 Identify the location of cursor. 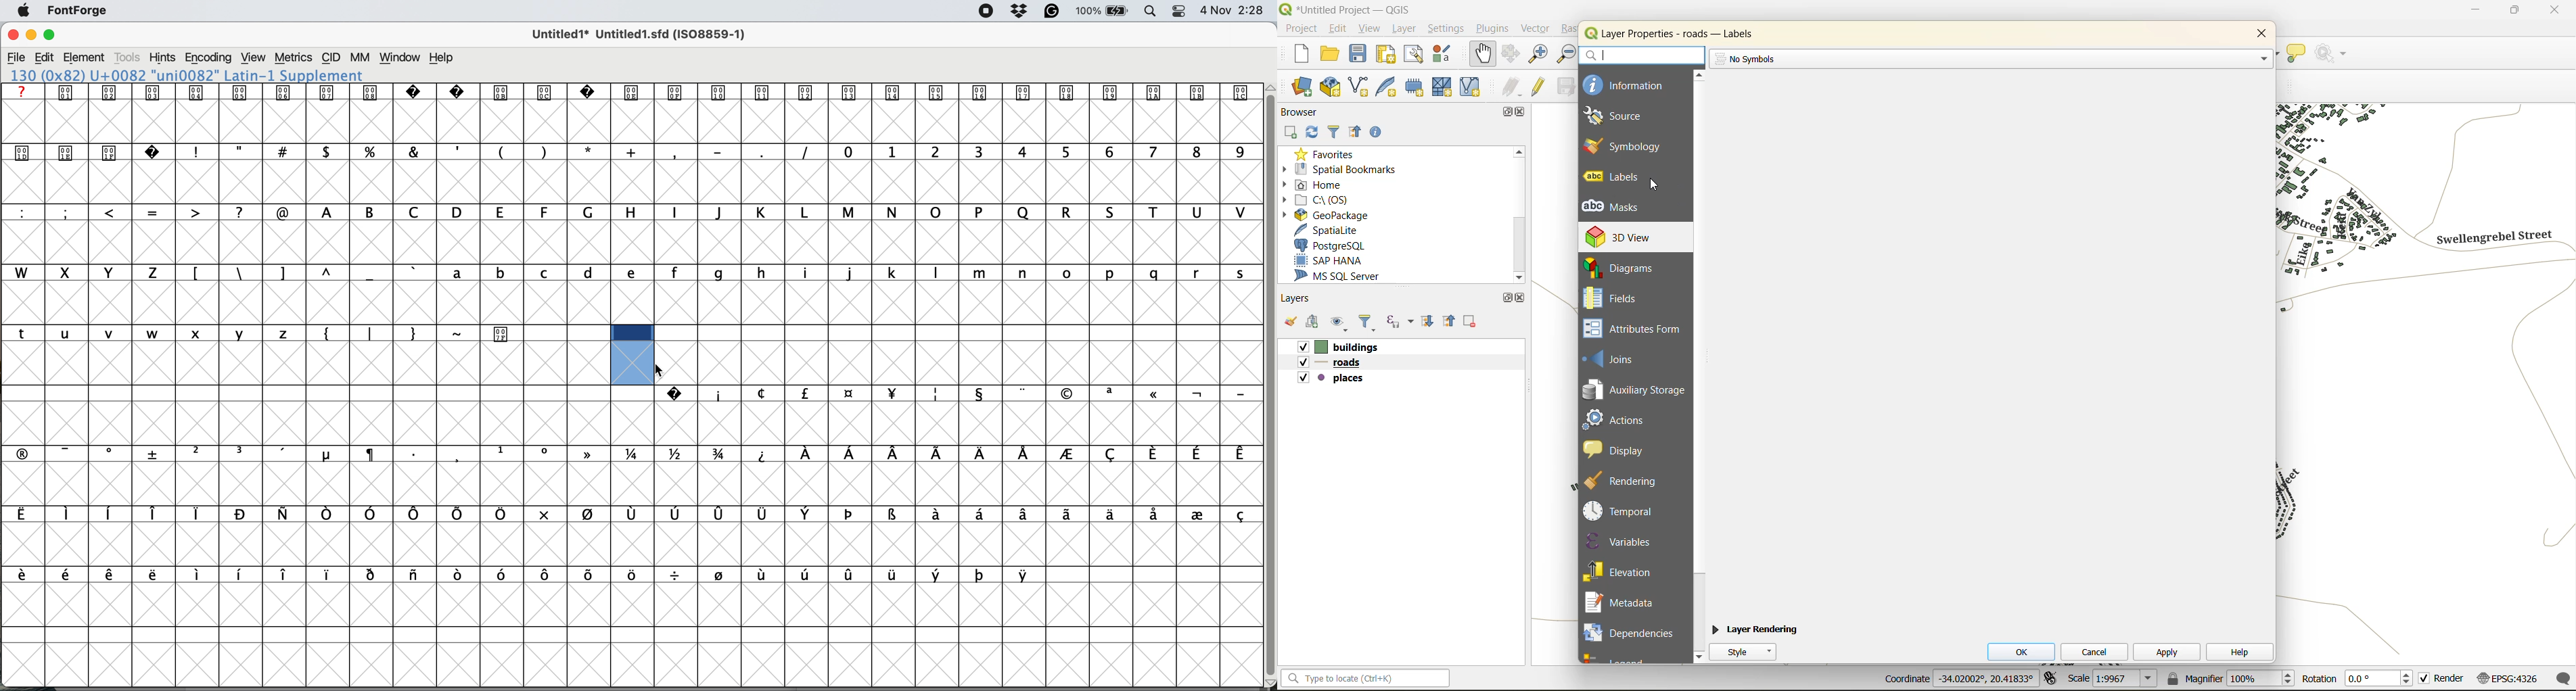
(1657, 189).